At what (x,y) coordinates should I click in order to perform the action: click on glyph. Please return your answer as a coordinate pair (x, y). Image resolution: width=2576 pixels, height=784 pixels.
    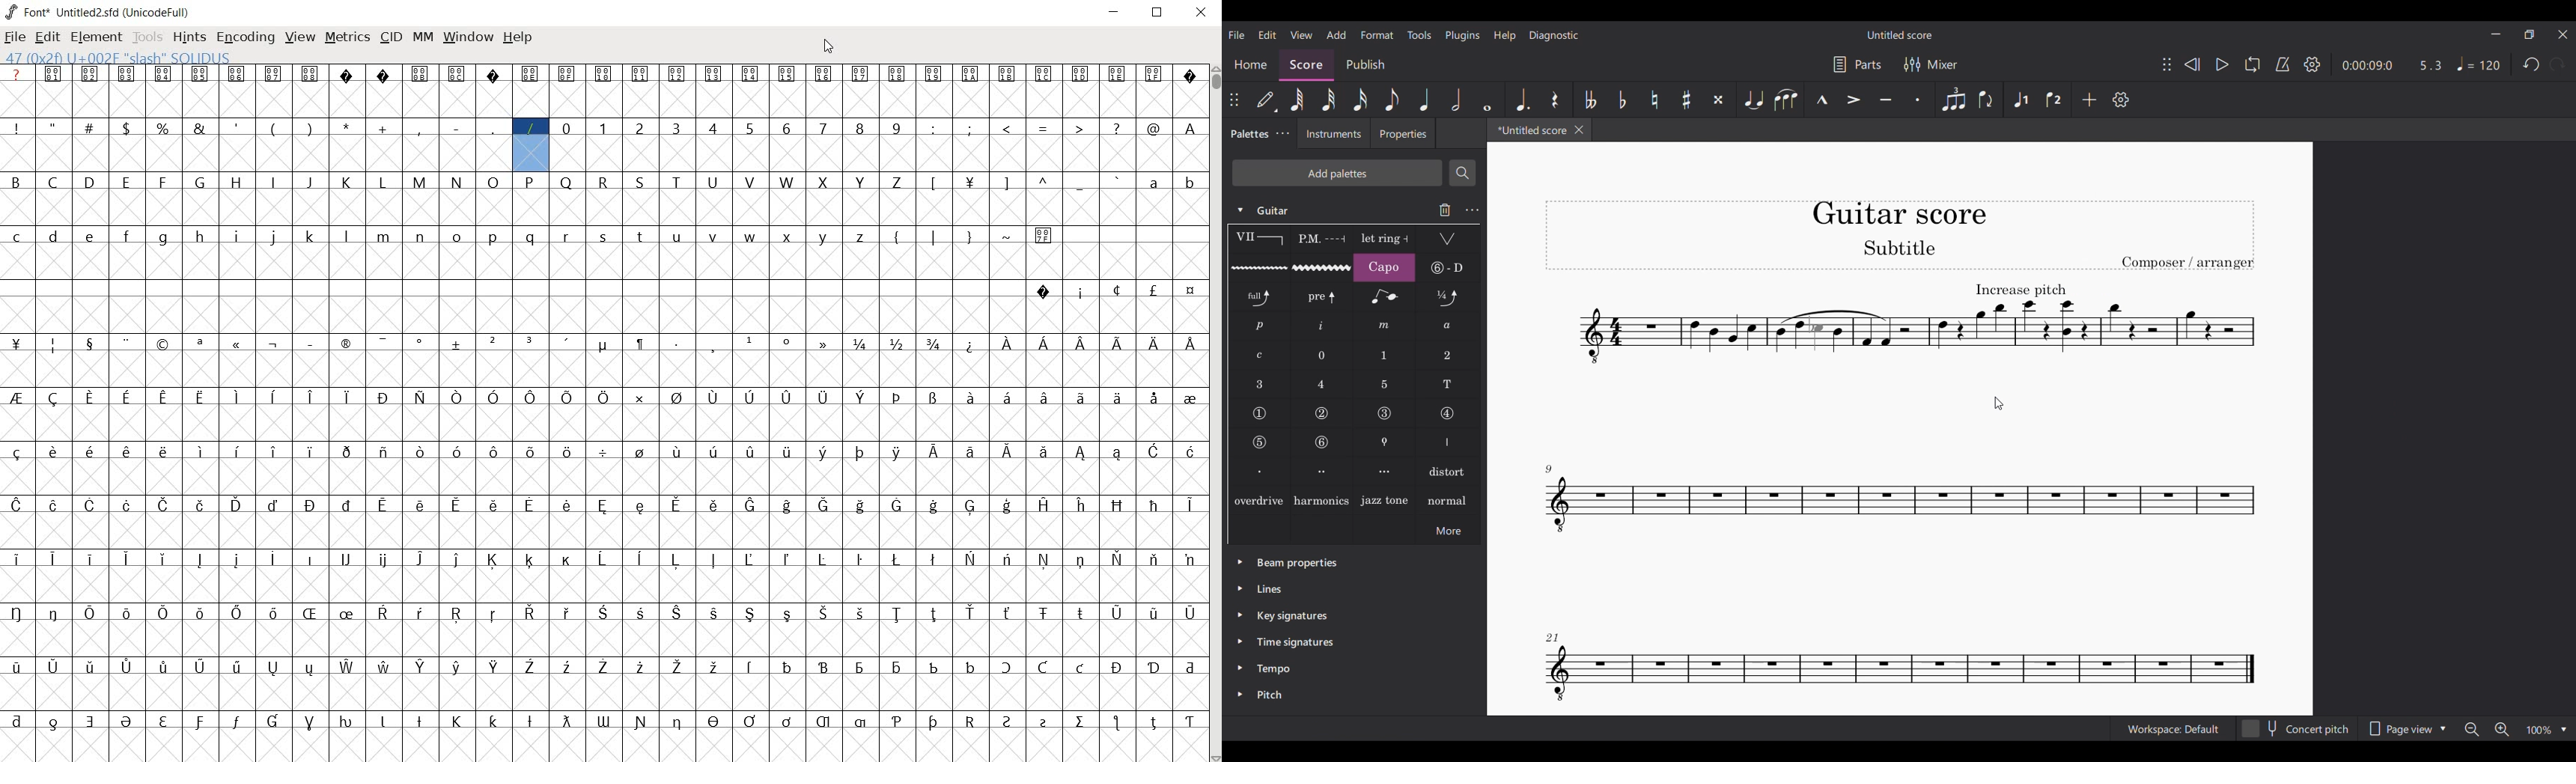
    Looking at the image, I should click on (675, 560).